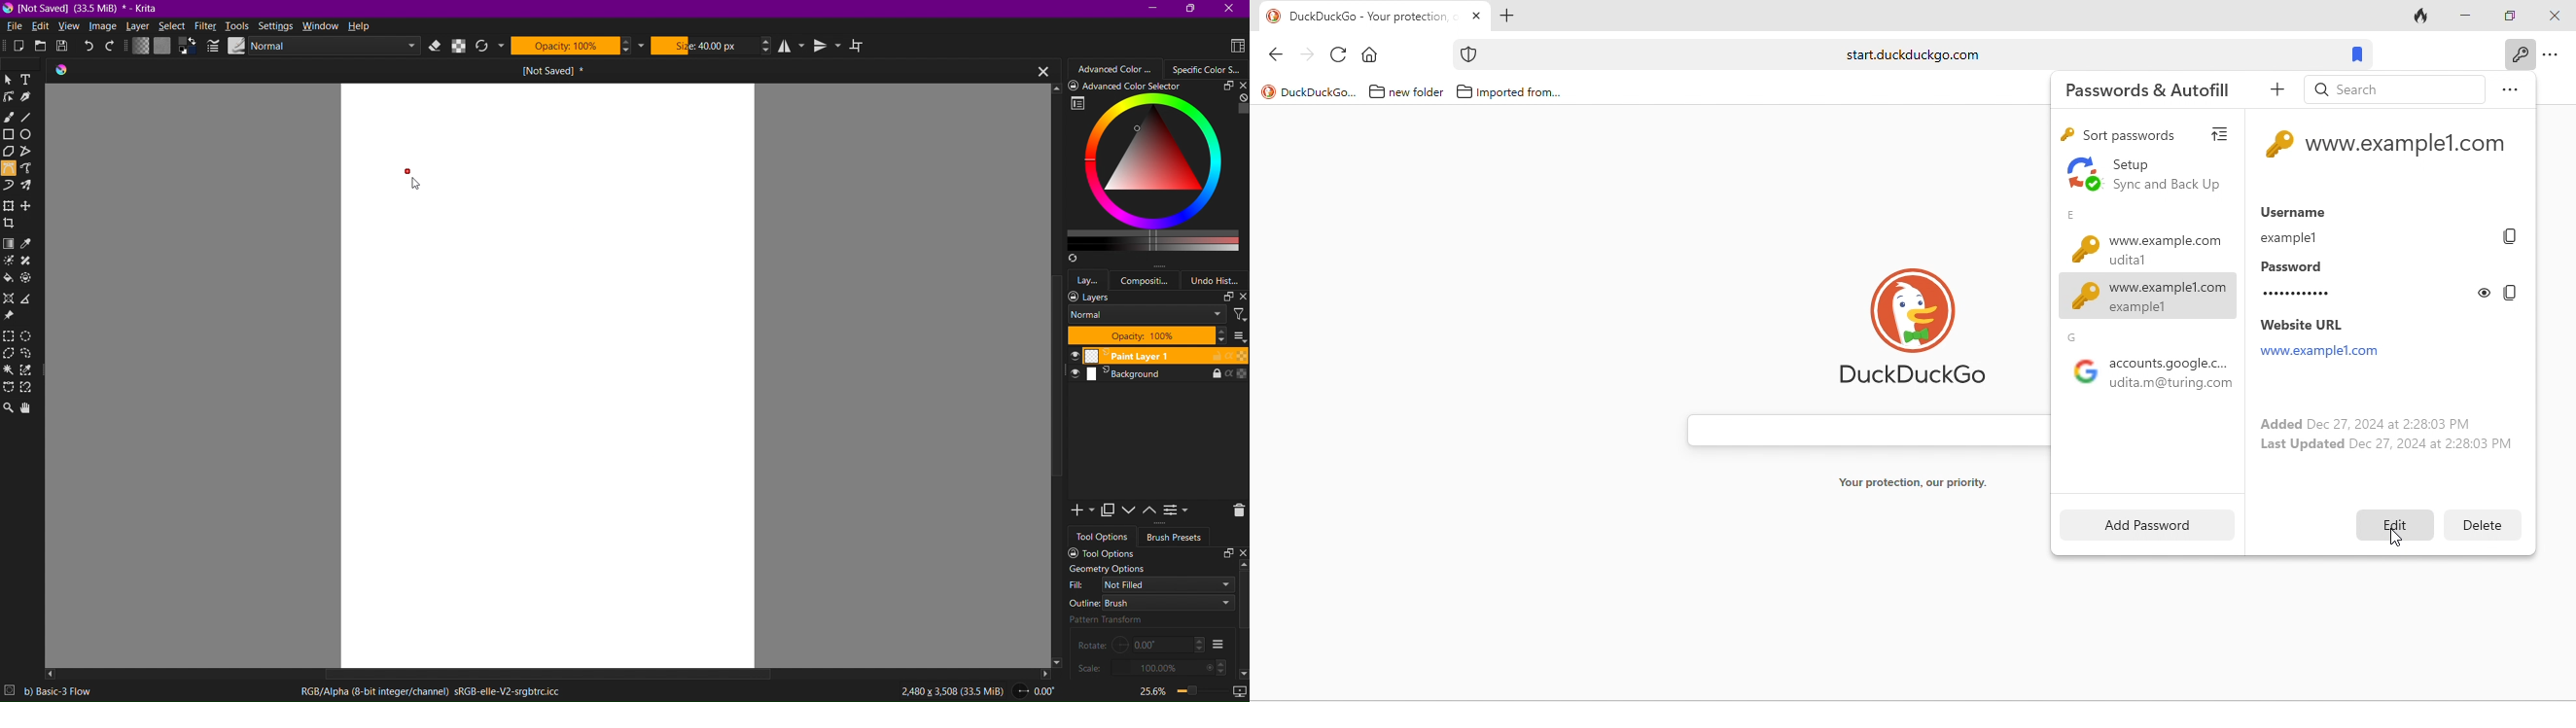  Describe the element at coordinates (9, 279) in the screenshot. I see `Fill area with color` at that location.